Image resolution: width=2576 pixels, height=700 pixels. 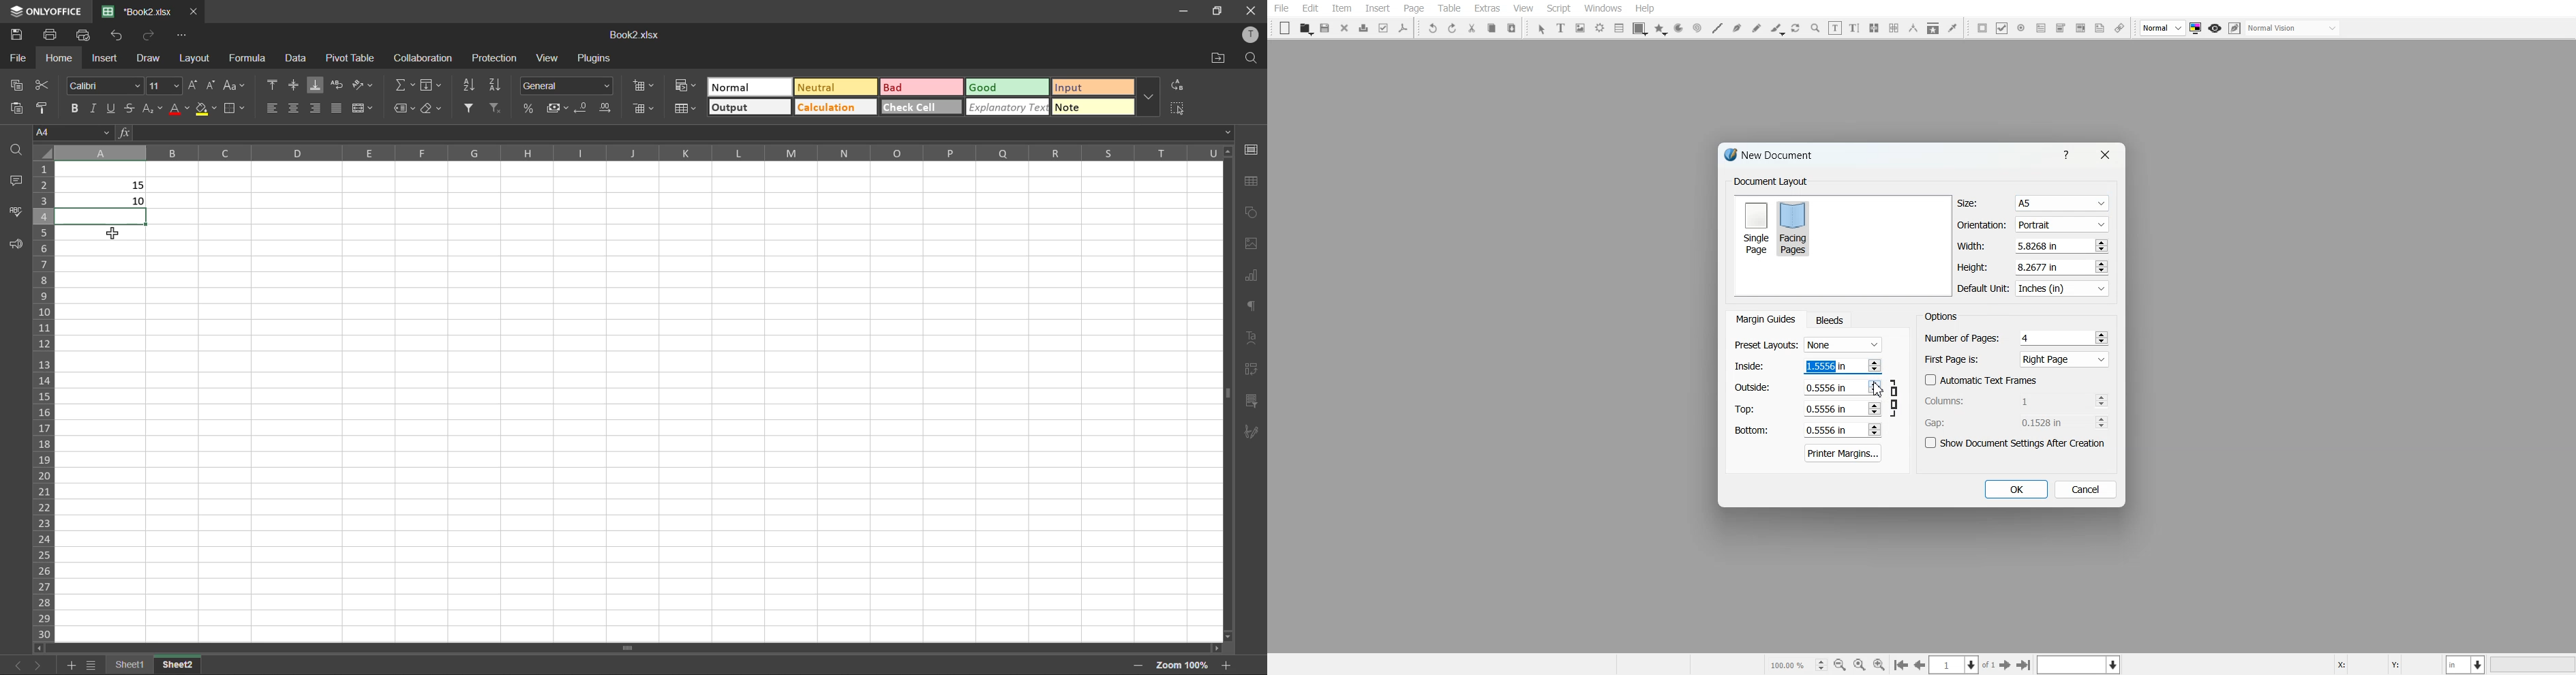 What do you see at coordinates (2034, 289) in the screenshot?
I see `Default Unit in Inches` at bounding box center [2034, 289].